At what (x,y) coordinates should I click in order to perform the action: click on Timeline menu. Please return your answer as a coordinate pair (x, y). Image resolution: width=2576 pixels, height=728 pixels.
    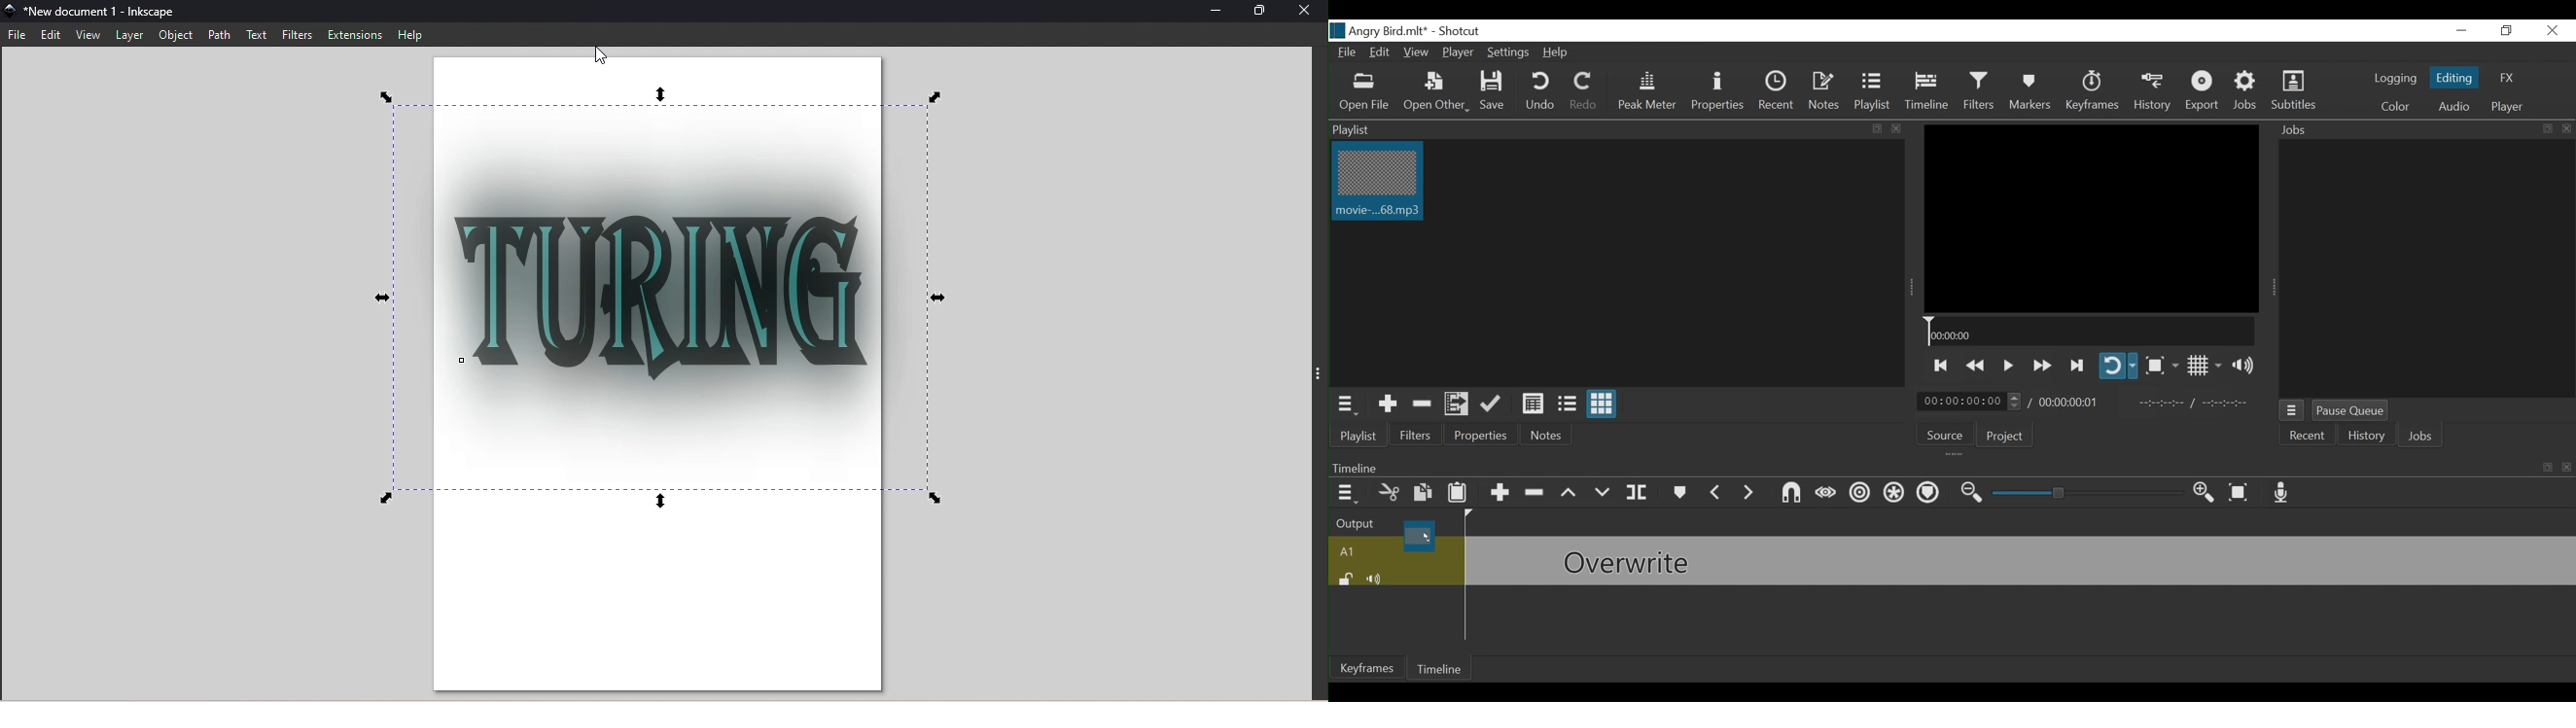
    Looking at the image, I should click on (1932, 468).